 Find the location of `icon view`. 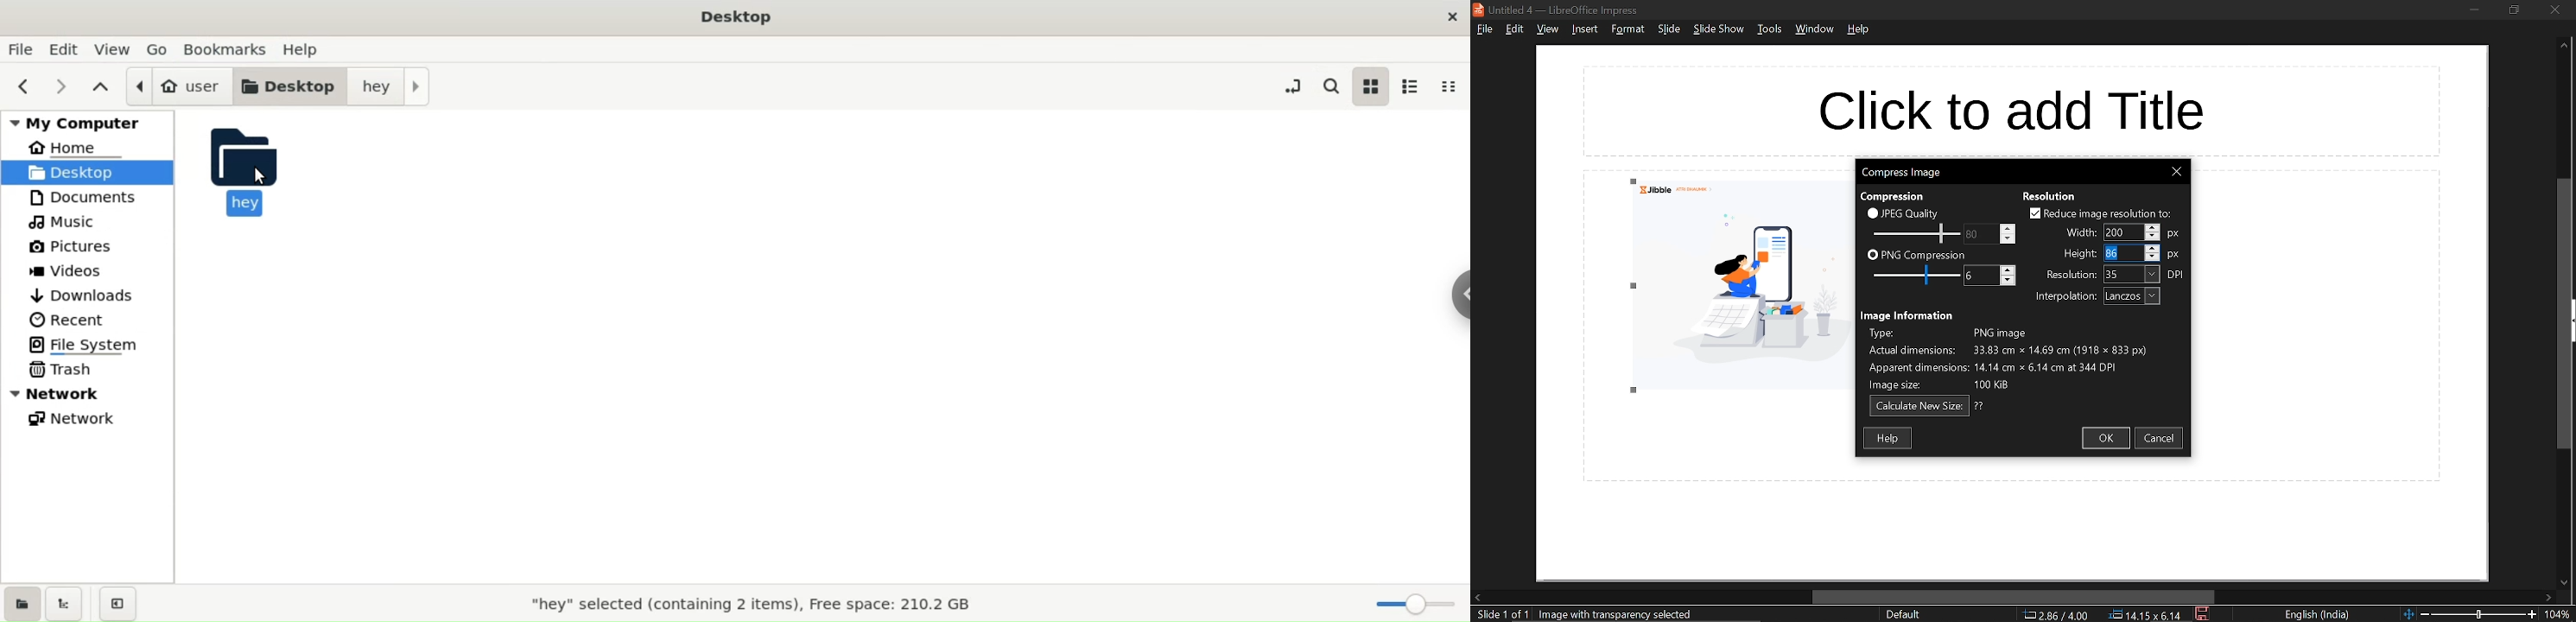

icon view is located at coordinates (1372, 85).